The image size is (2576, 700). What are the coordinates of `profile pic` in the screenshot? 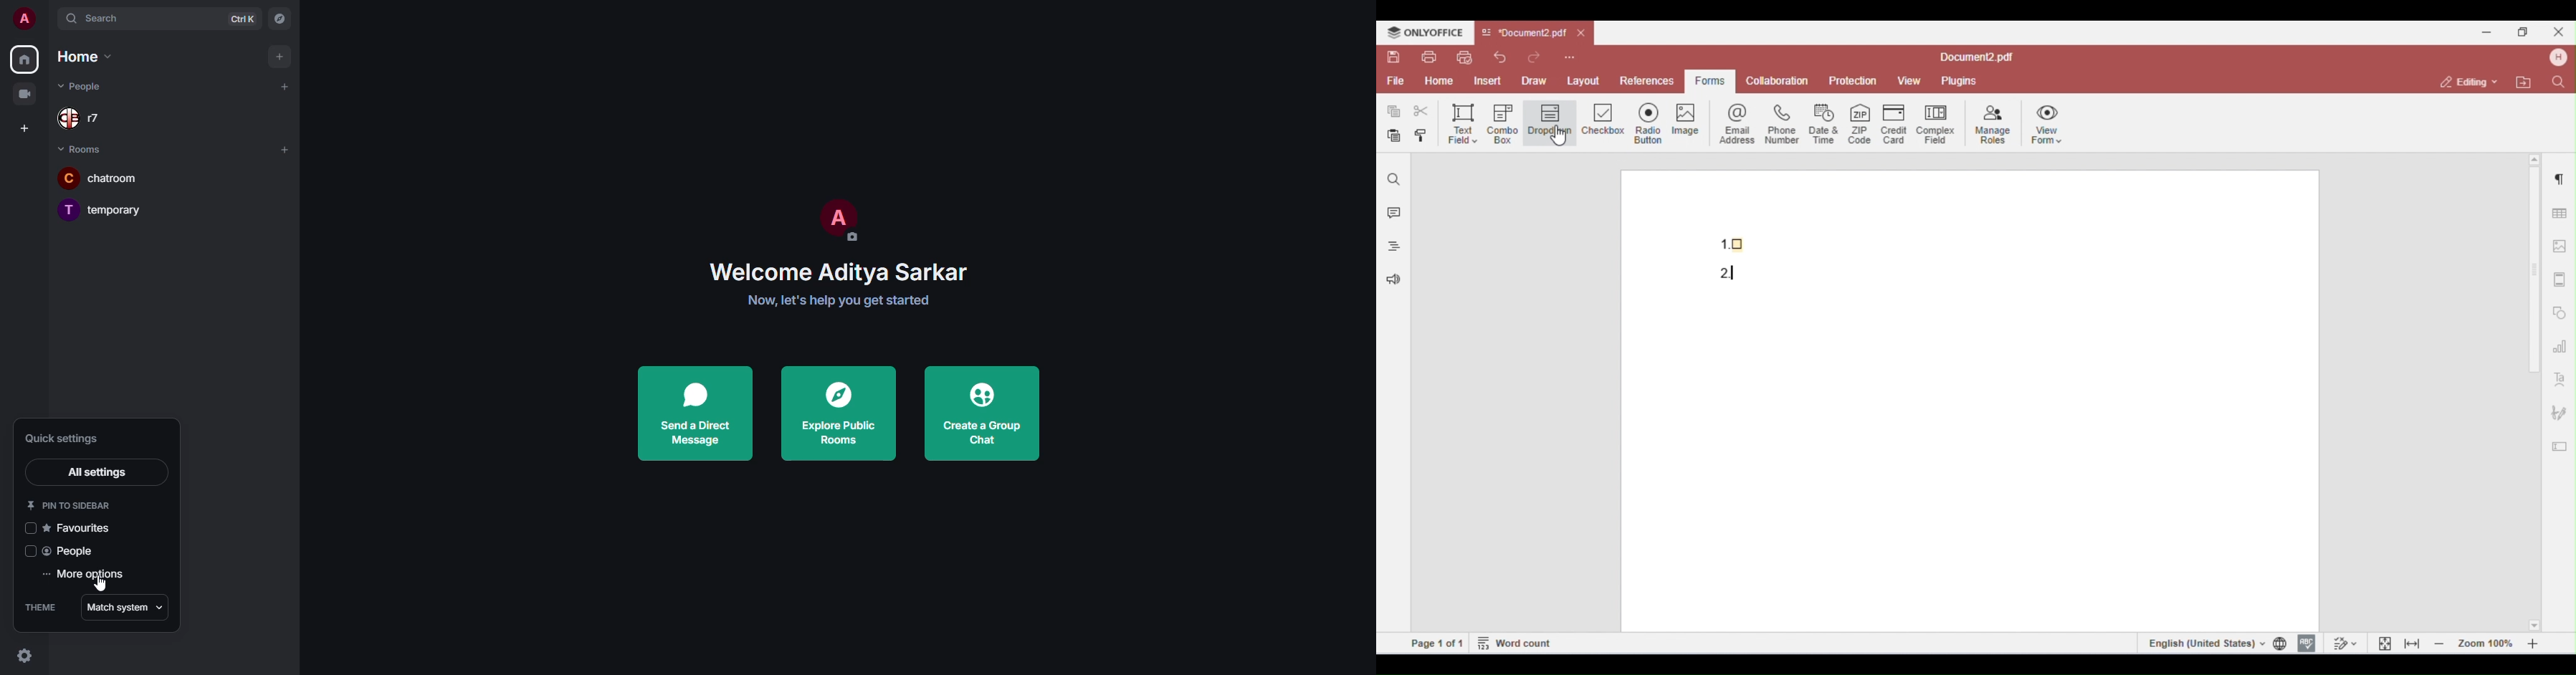 It's located at (836, 221).